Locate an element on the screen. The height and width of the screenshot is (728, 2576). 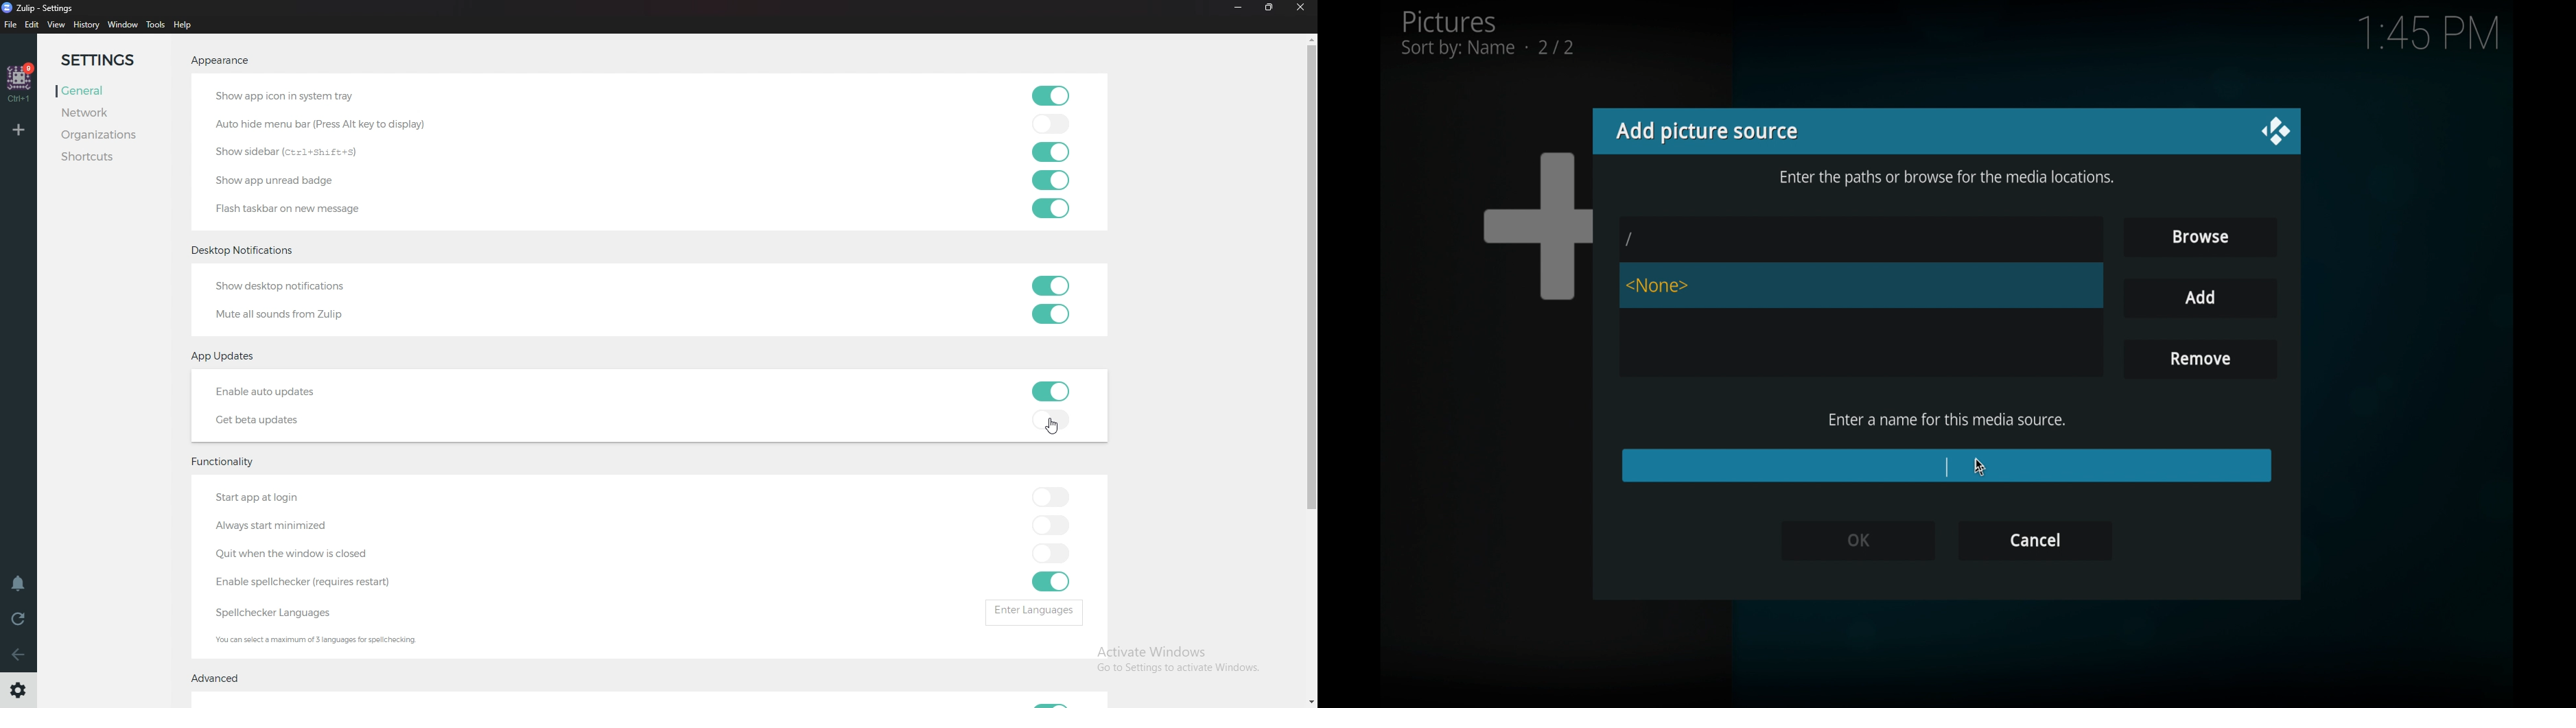
Minimize is located at coordinates (1239, 10).